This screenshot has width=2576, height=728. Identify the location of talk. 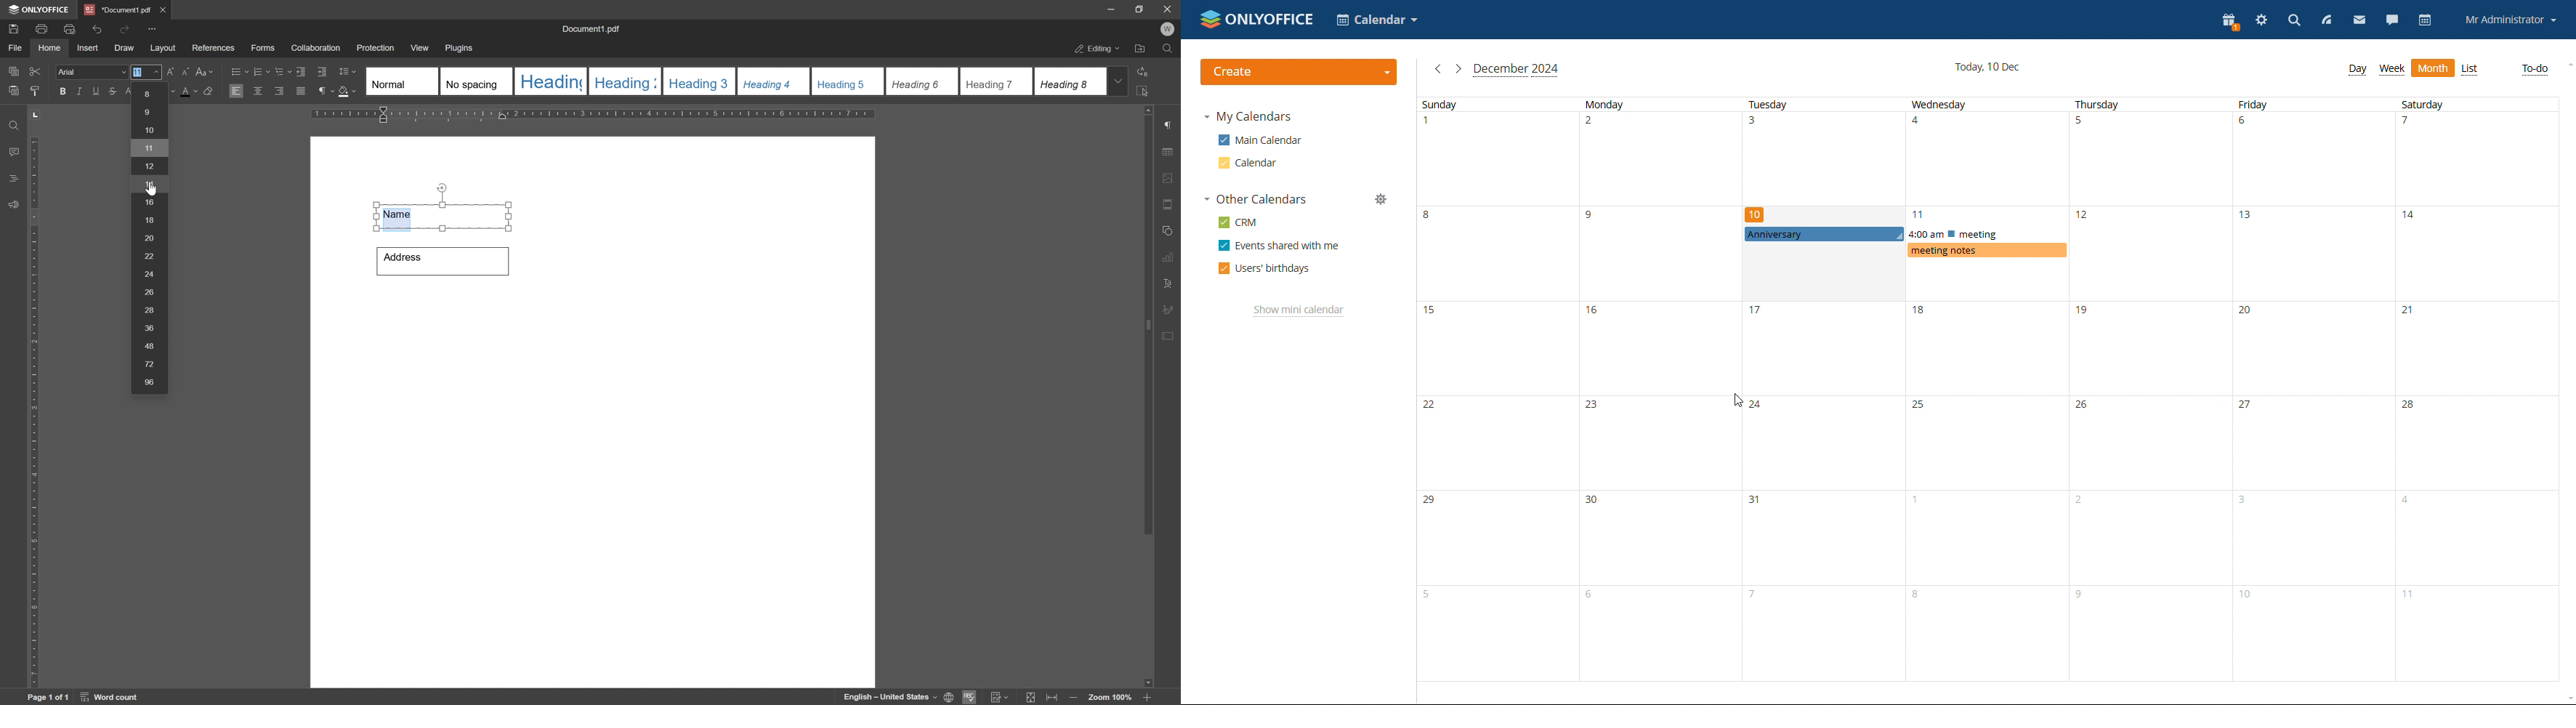
(2392, 20).